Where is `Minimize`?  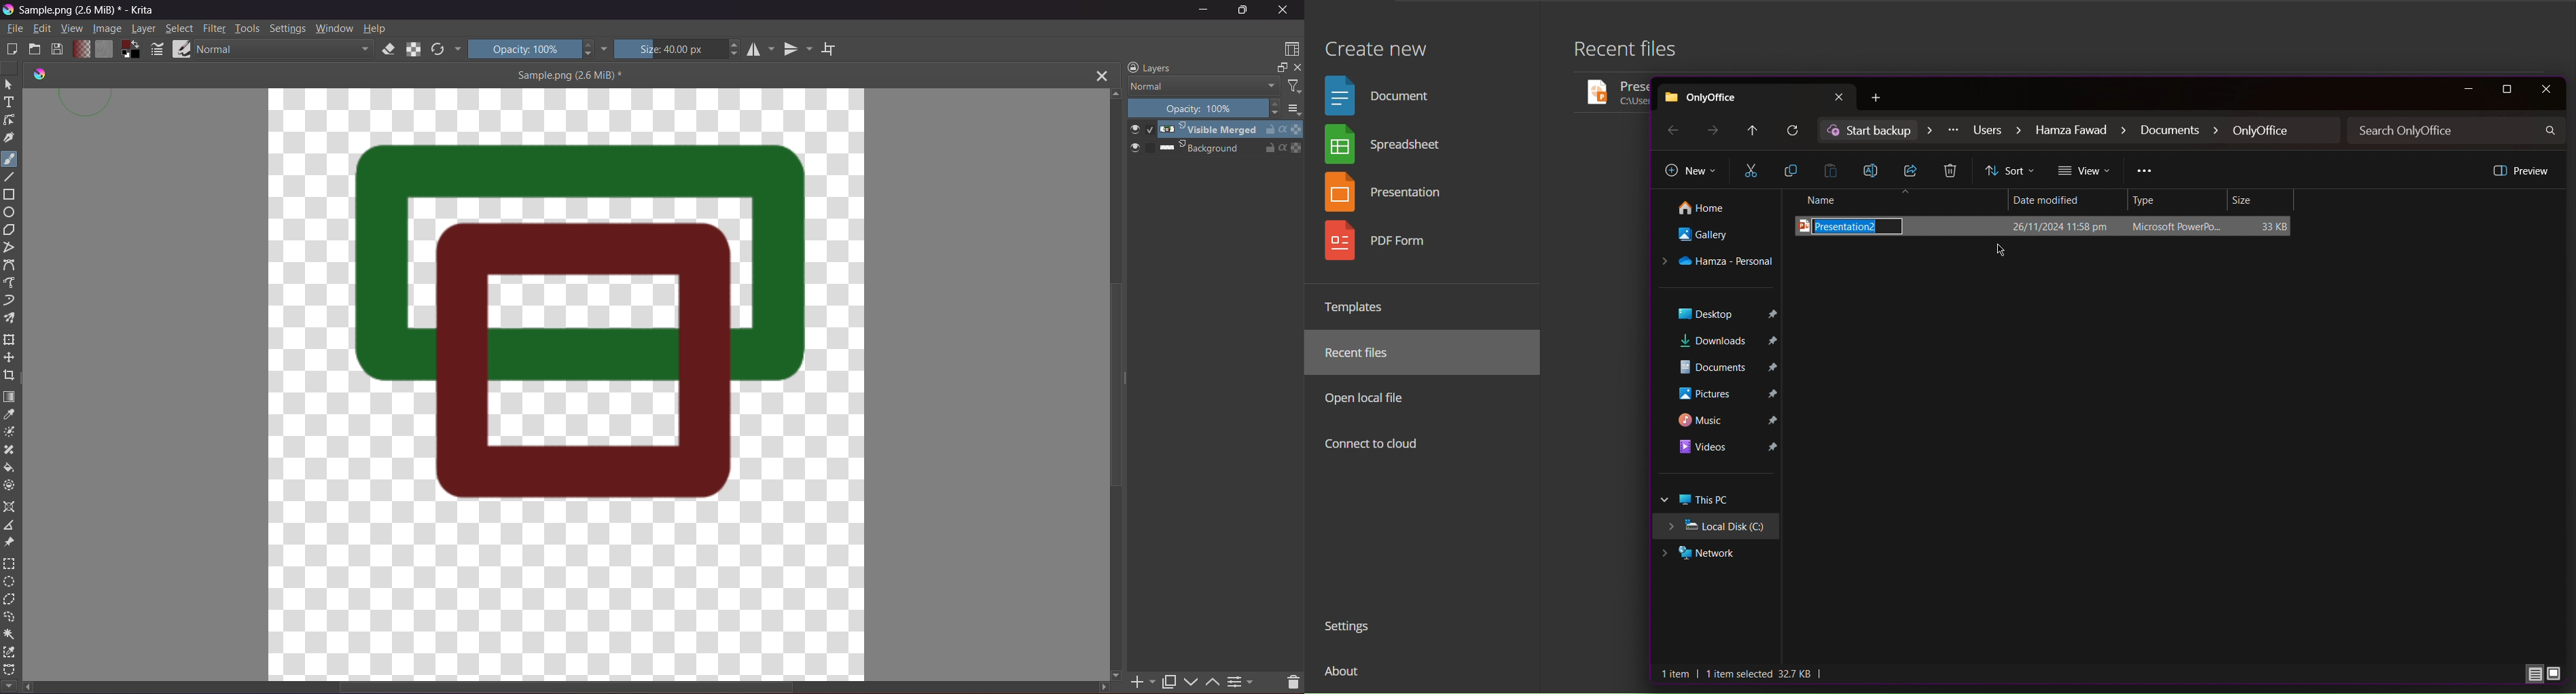 Minimize is located at coordinates (1204, 10).